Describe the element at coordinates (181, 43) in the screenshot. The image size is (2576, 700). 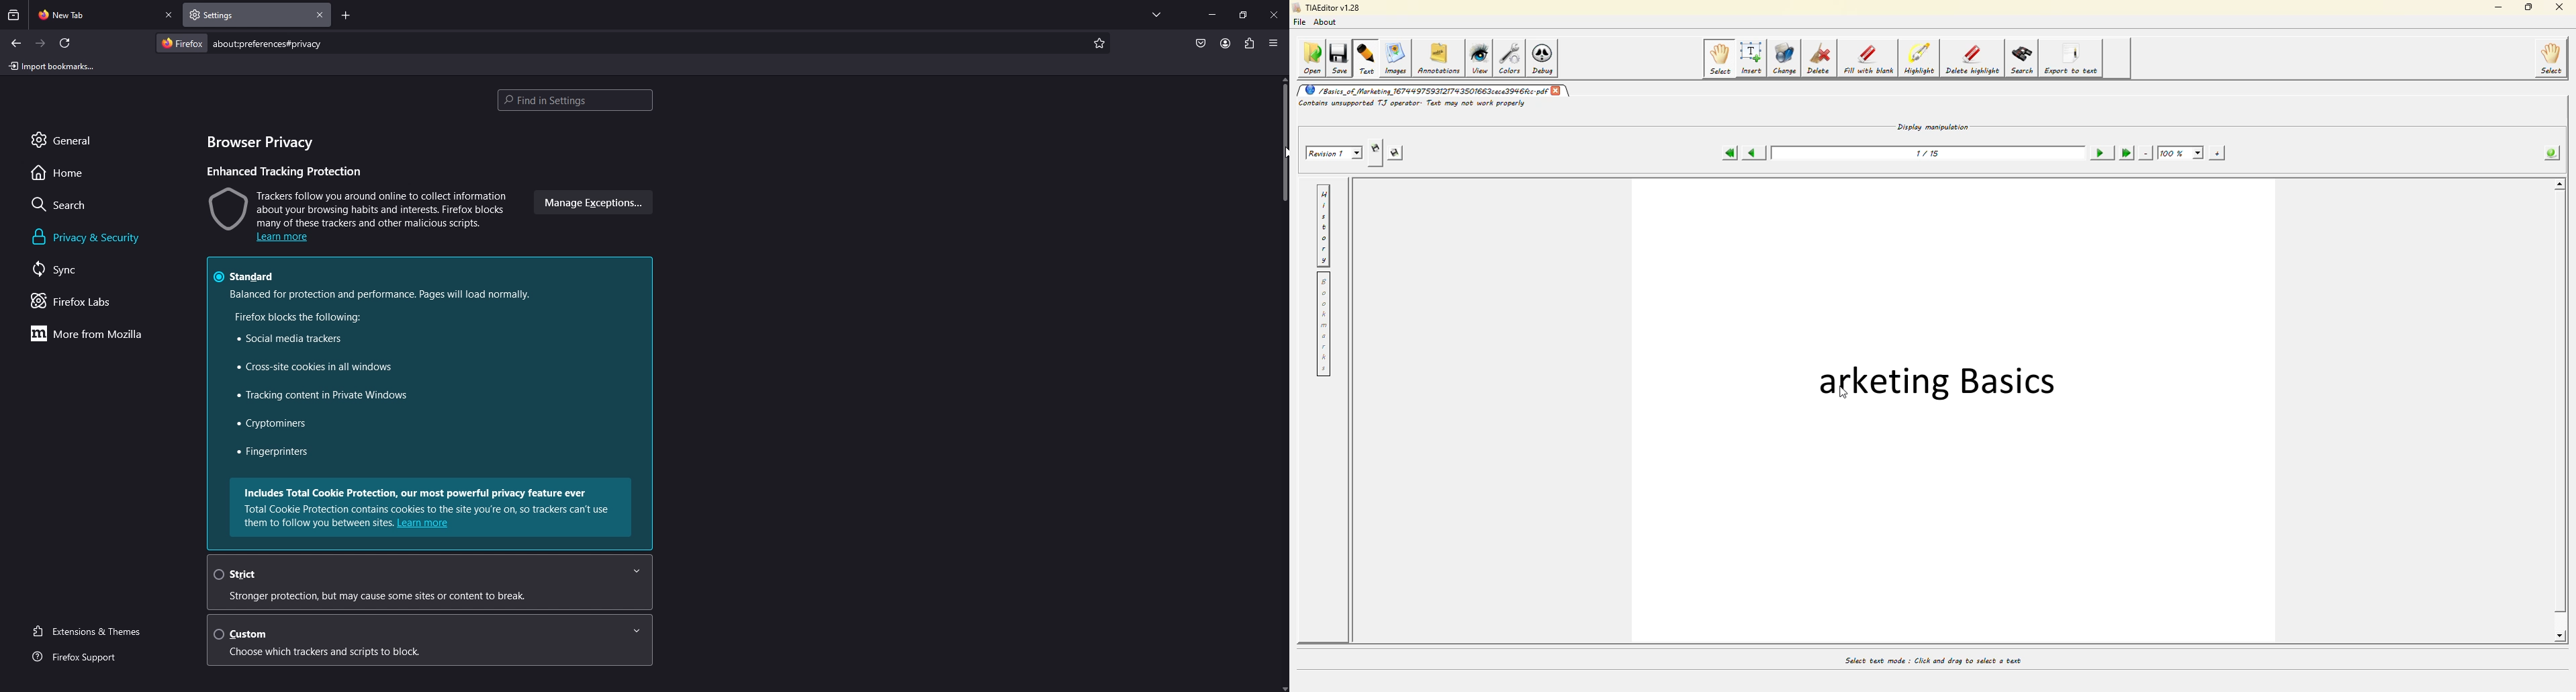
I see `firefox logo` at that location.